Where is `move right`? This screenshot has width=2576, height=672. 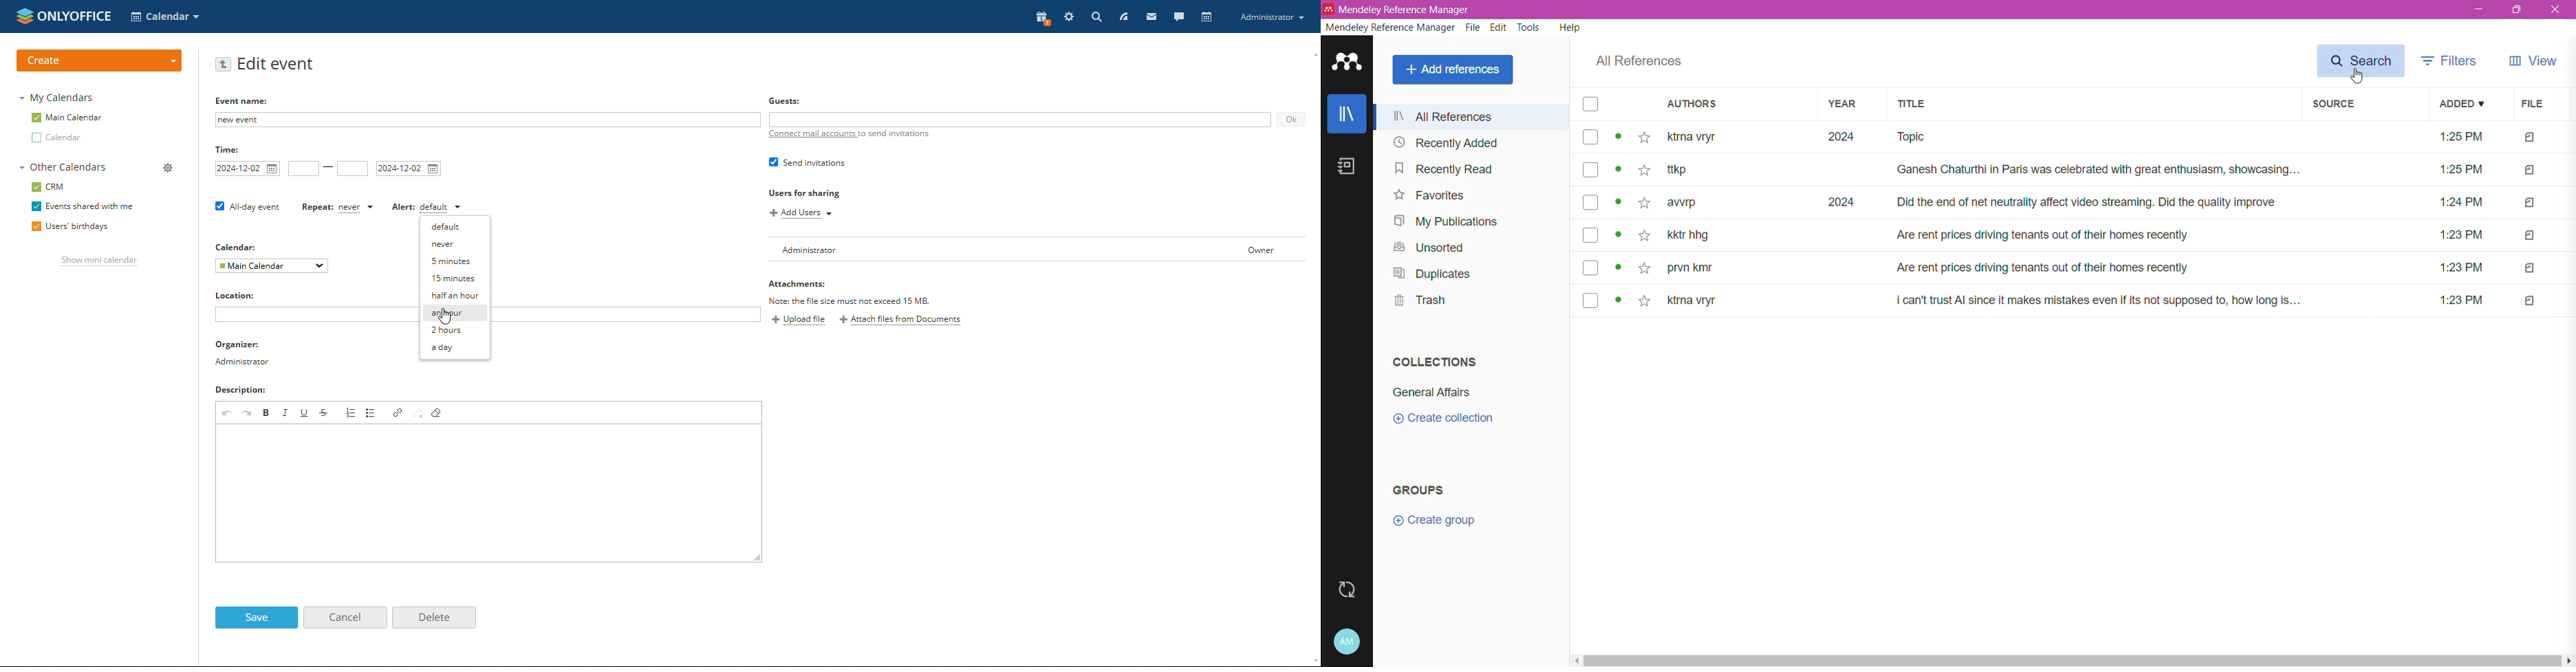
move right is located at coordinates (2569, 658).